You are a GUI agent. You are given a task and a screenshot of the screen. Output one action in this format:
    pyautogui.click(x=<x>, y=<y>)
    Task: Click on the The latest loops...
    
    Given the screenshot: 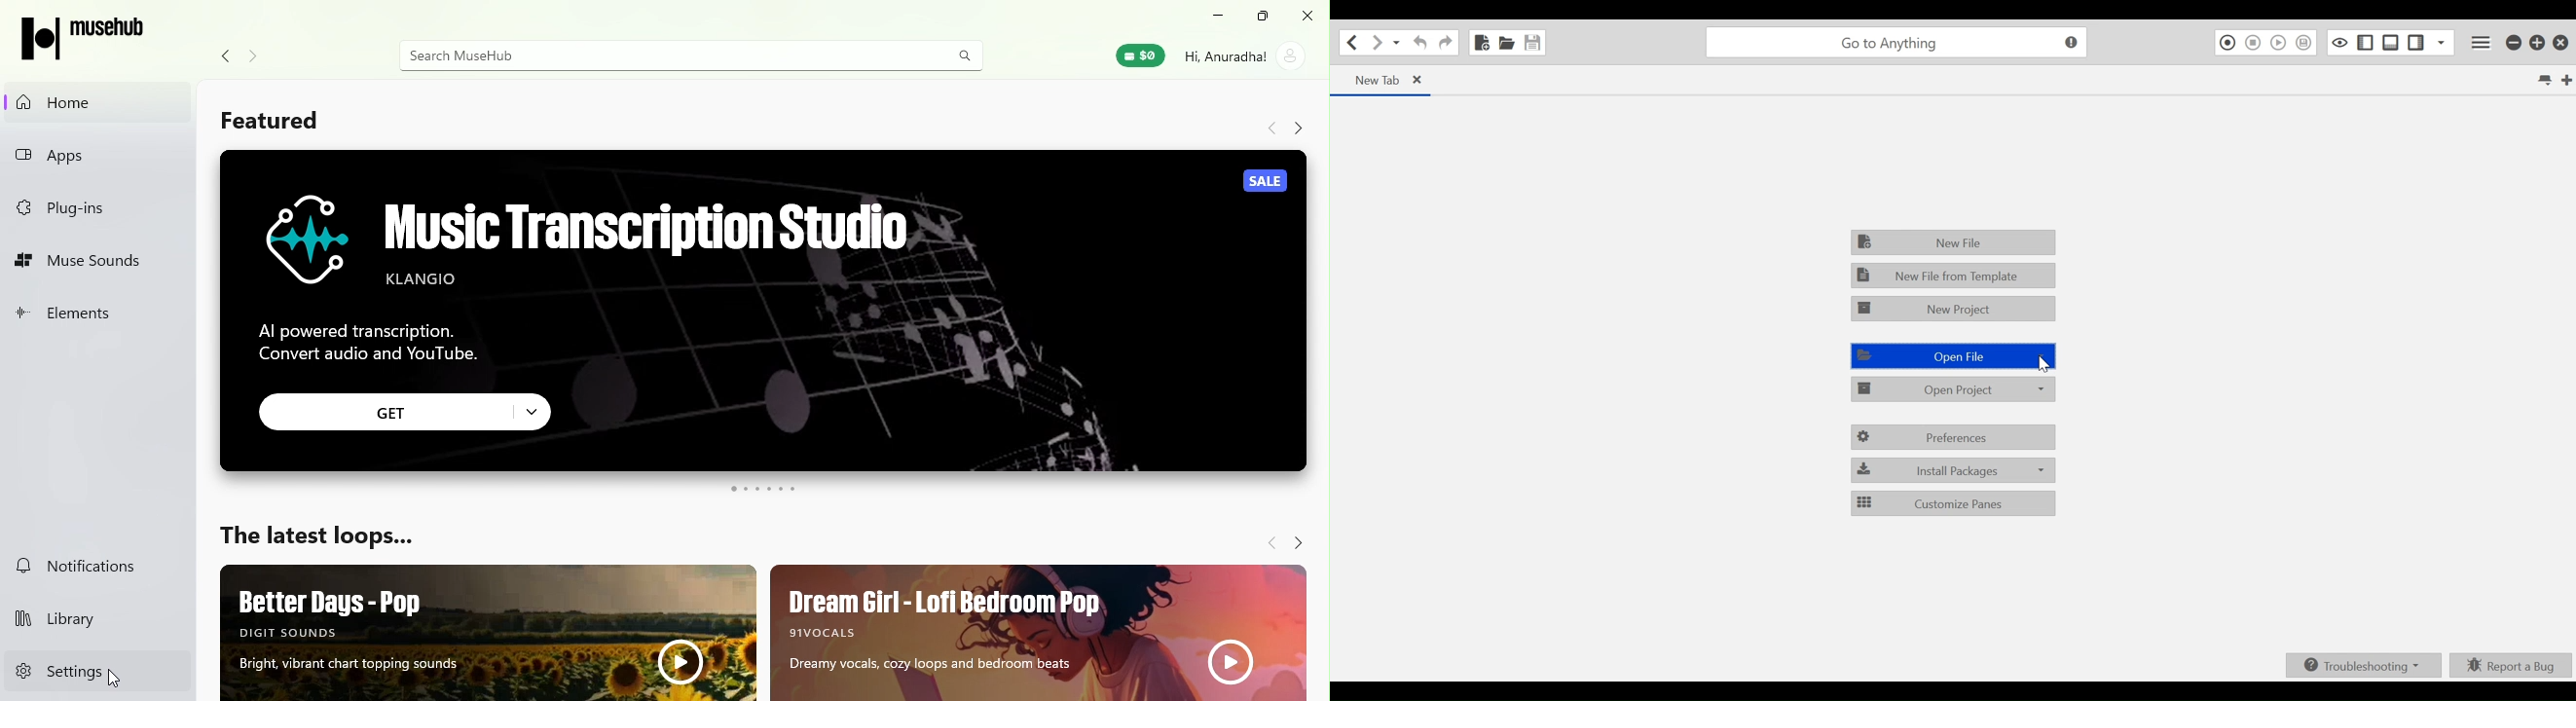 What is the action you would take?
    pyautogui.click(x=338, y=532)
    